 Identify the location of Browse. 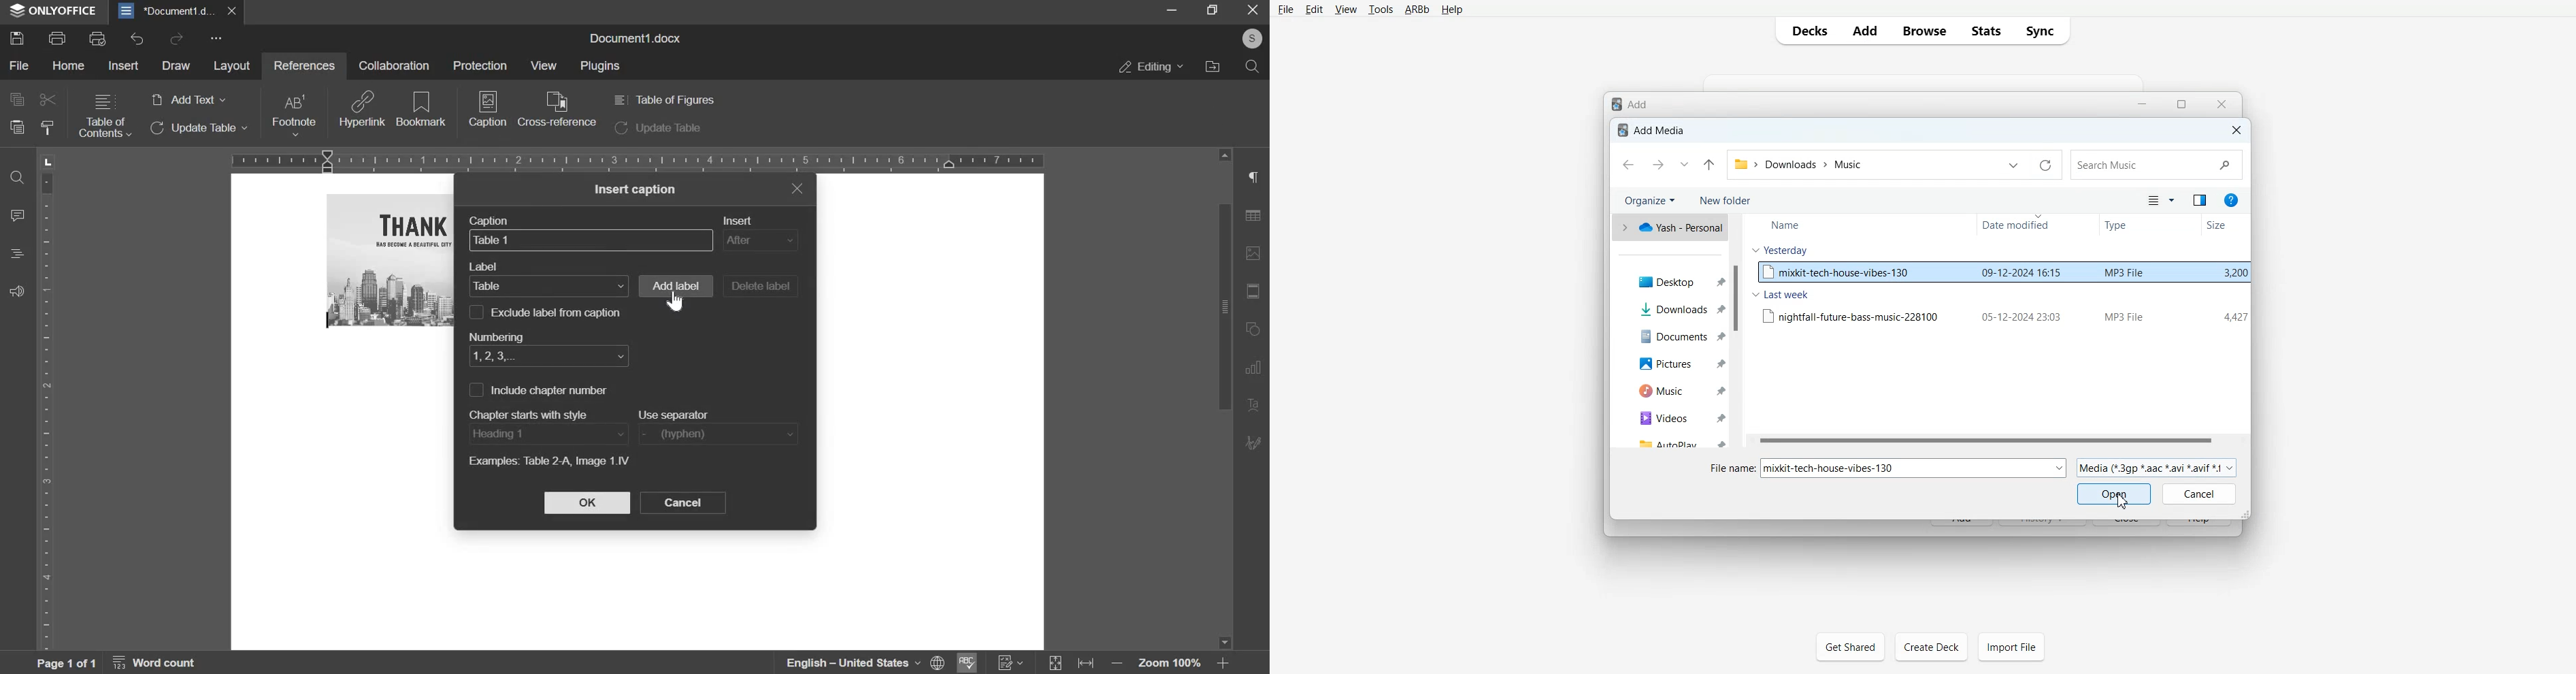
(1923, 31).